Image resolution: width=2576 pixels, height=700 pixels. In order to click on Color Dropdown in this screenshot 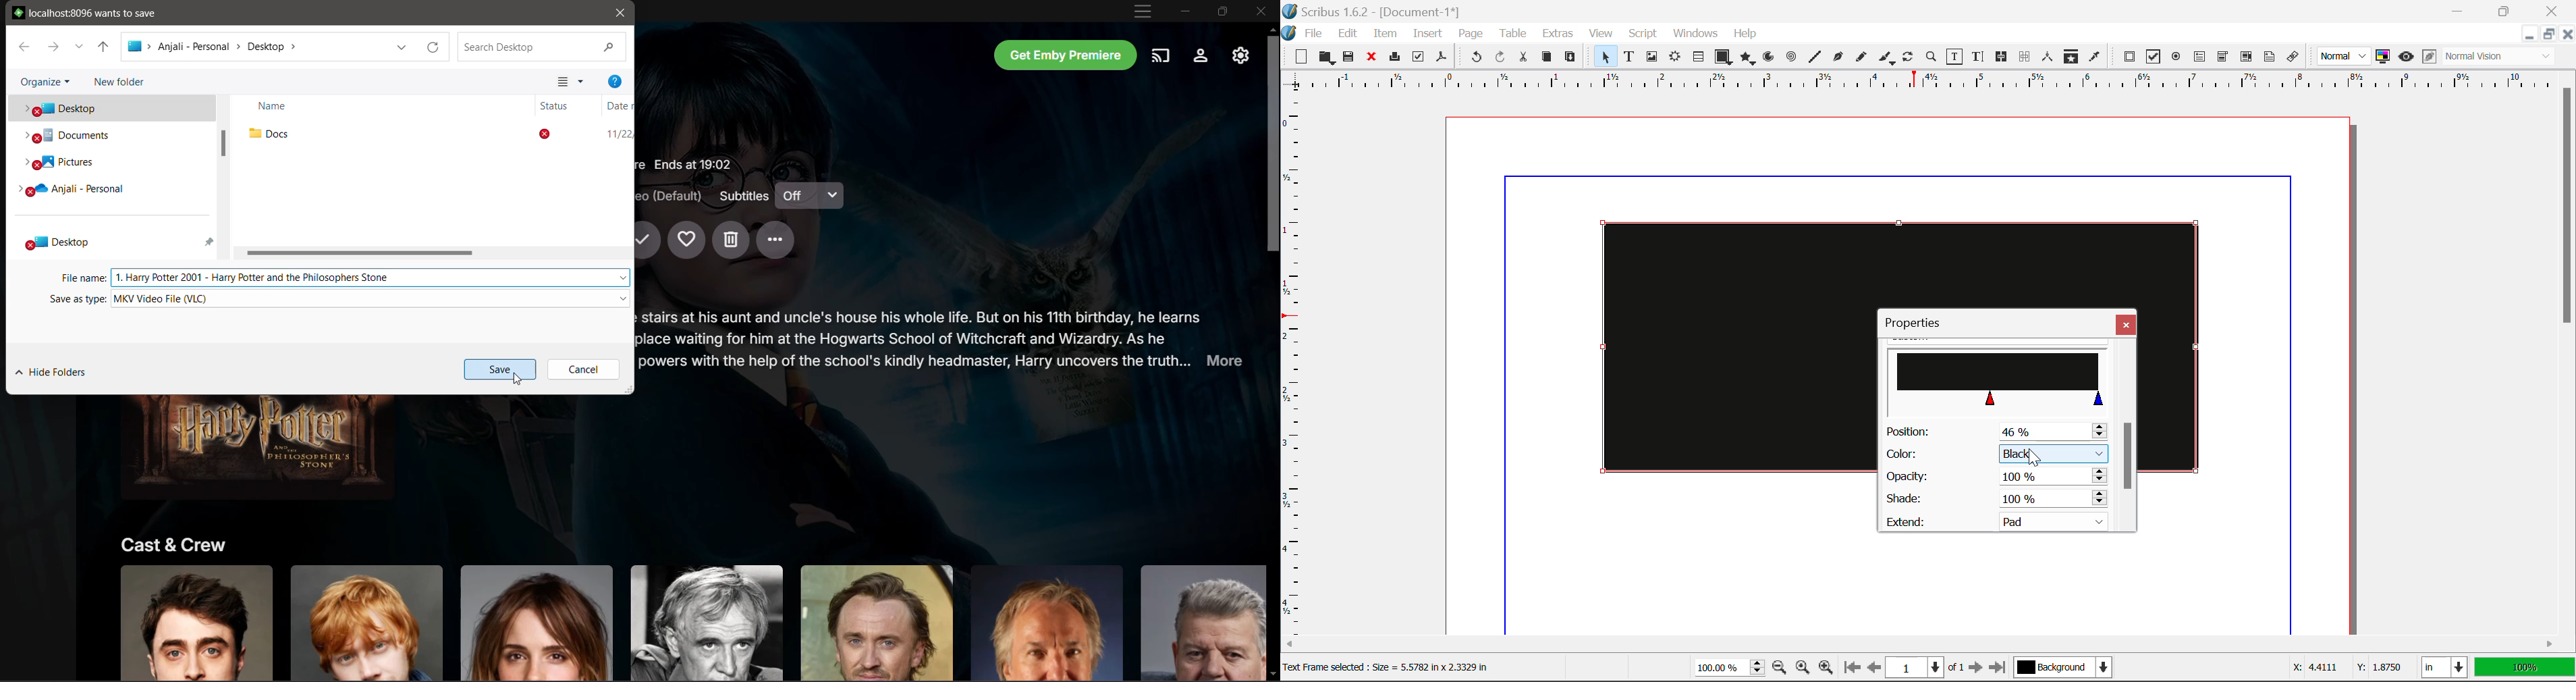, I will do `click(1996, 454)`.